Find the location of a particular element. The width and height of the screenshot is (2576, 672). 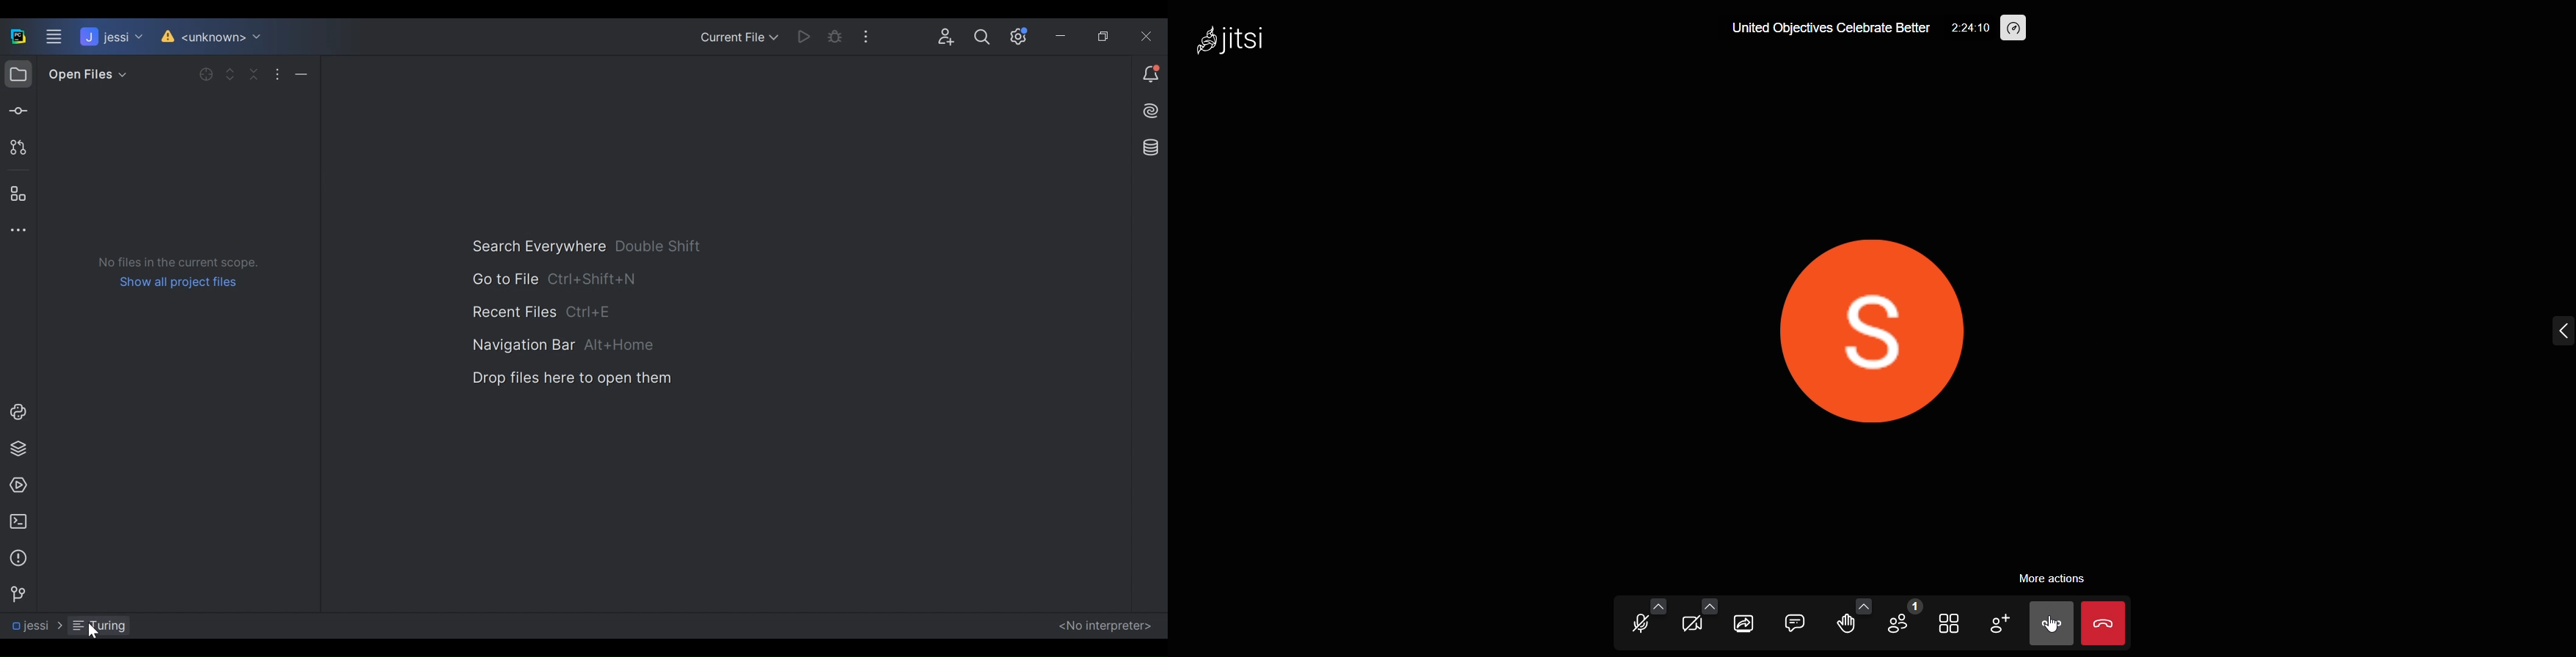

Terminal is located at coordinates (16, 522).